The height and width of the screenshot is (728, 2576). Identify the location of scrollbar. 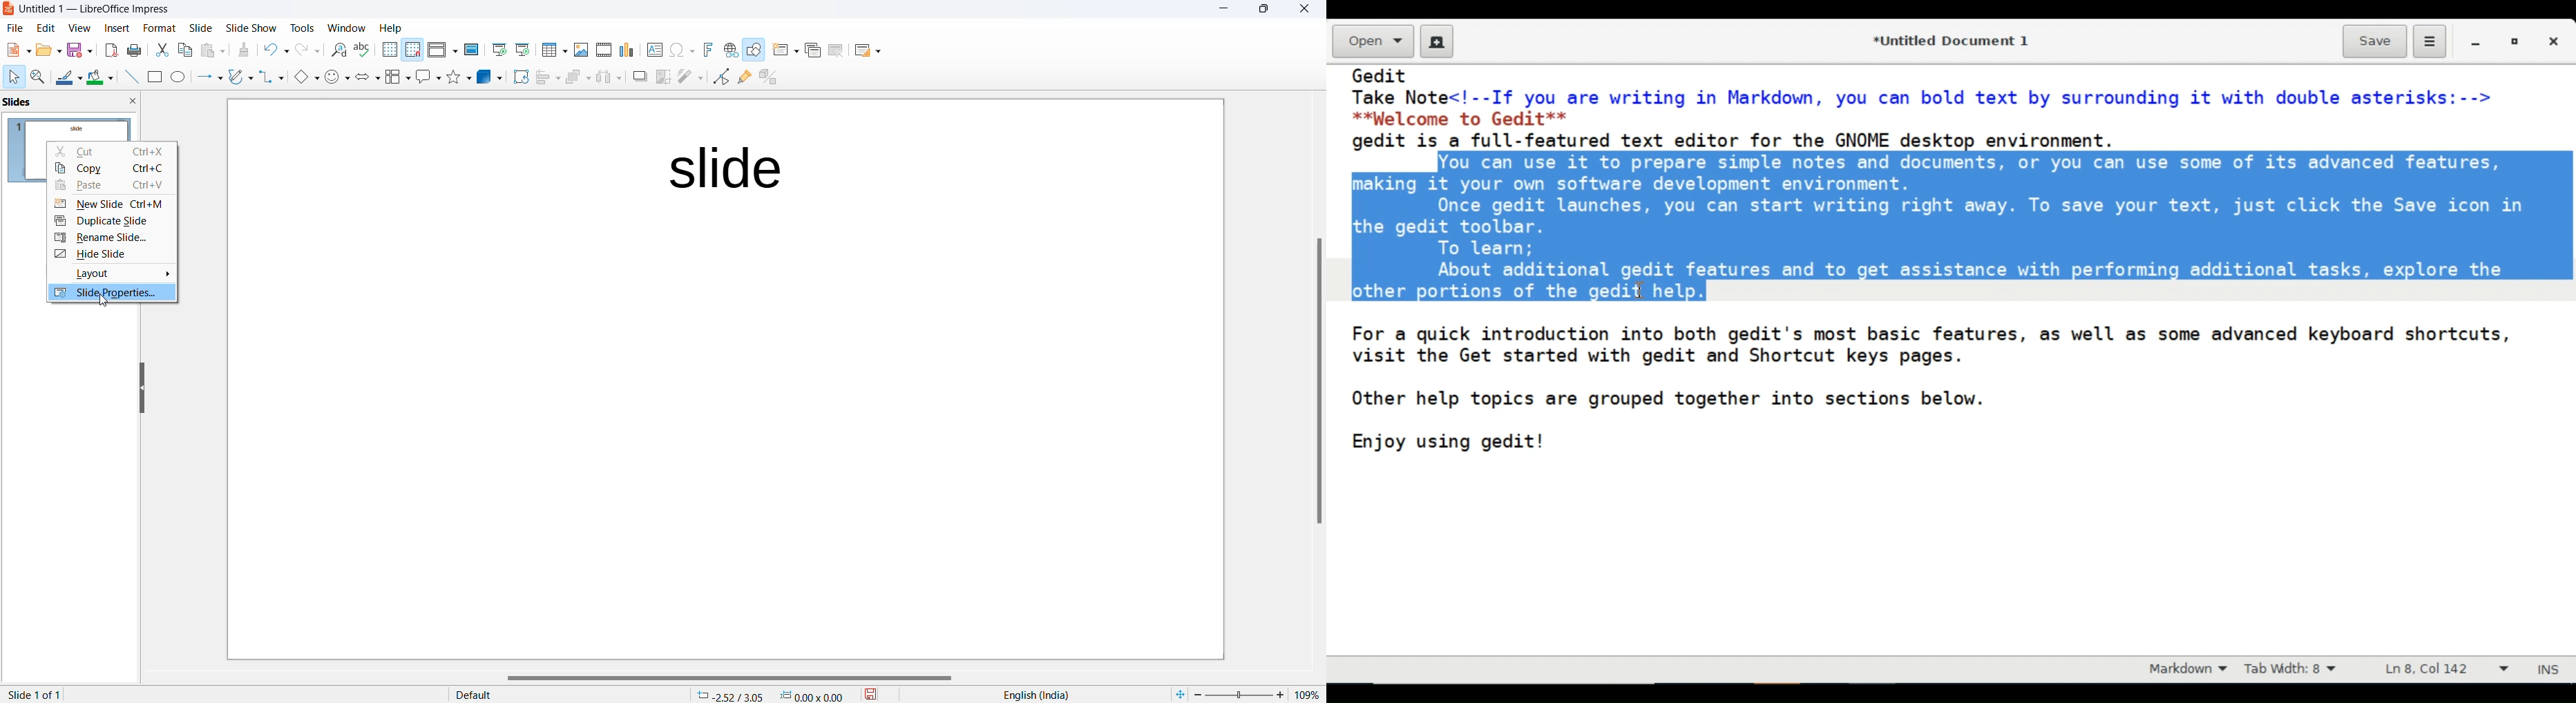
(1317, 380).